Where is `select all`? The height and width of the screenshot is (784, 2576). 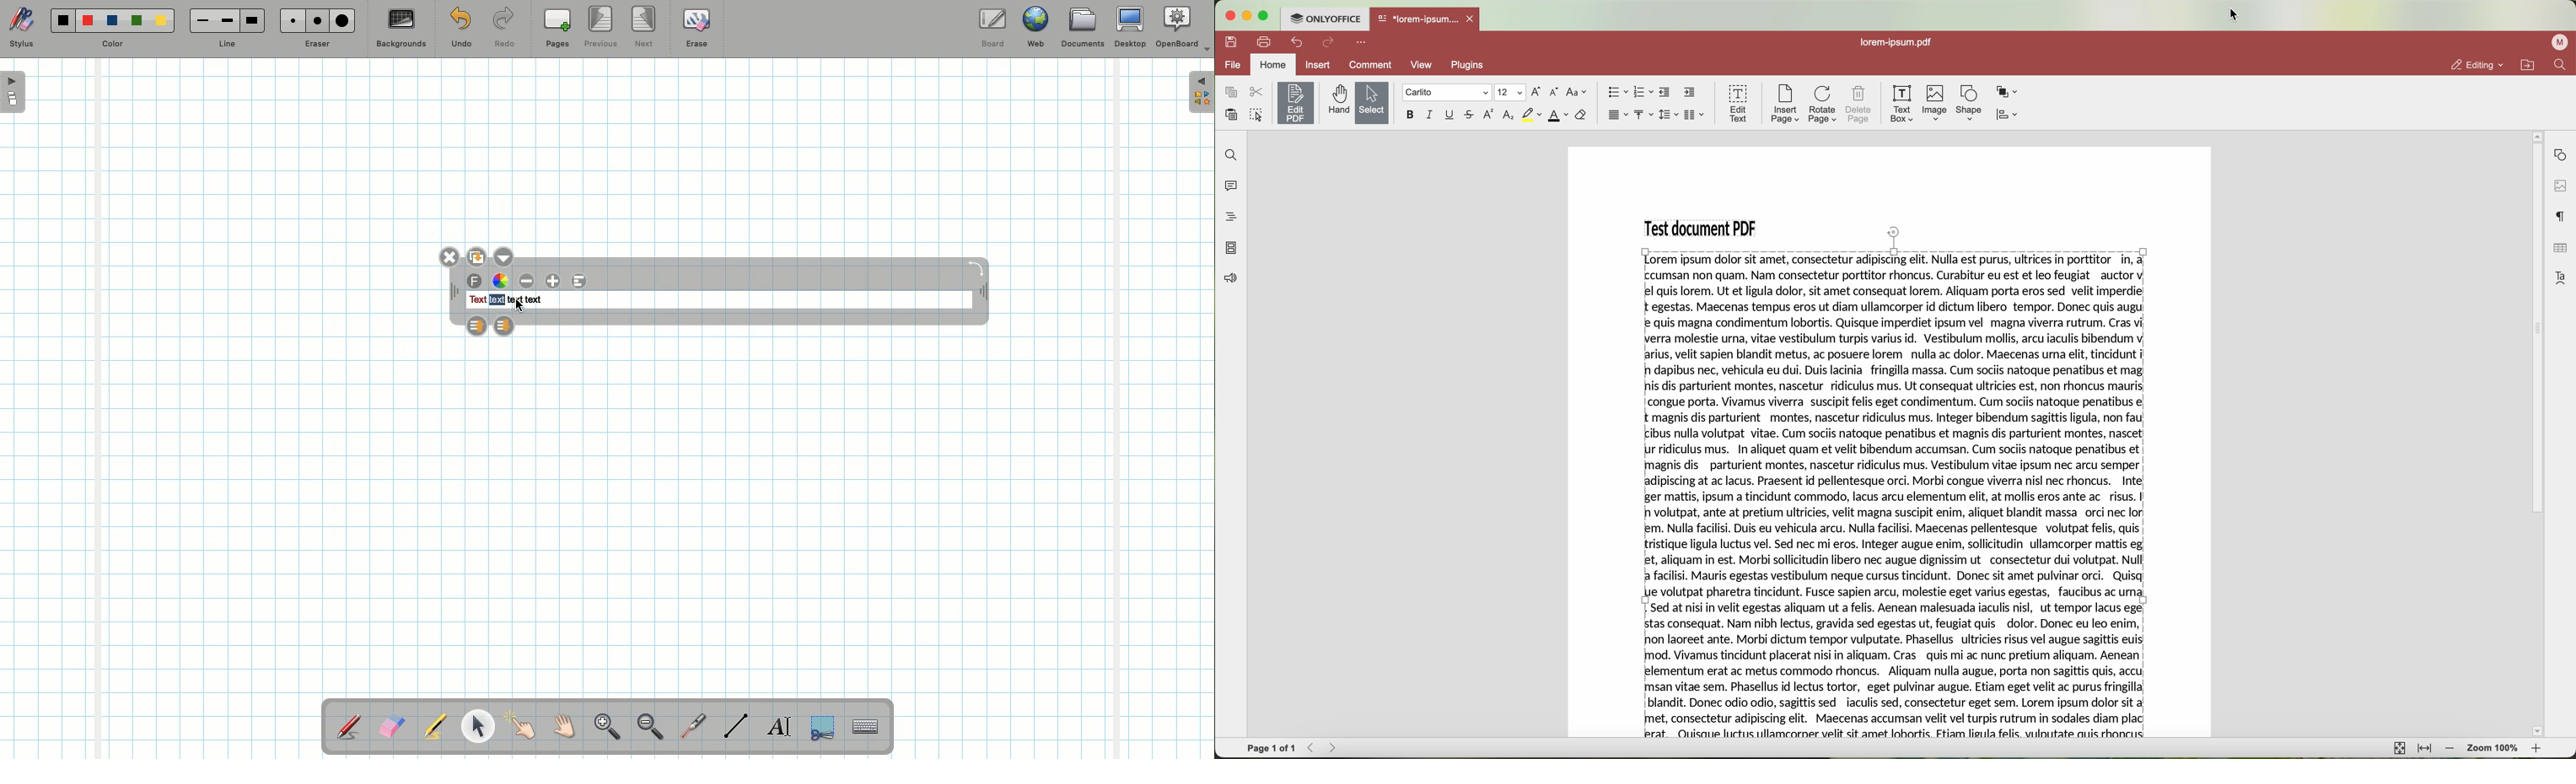
select all is located at coordinates (1257, 114).